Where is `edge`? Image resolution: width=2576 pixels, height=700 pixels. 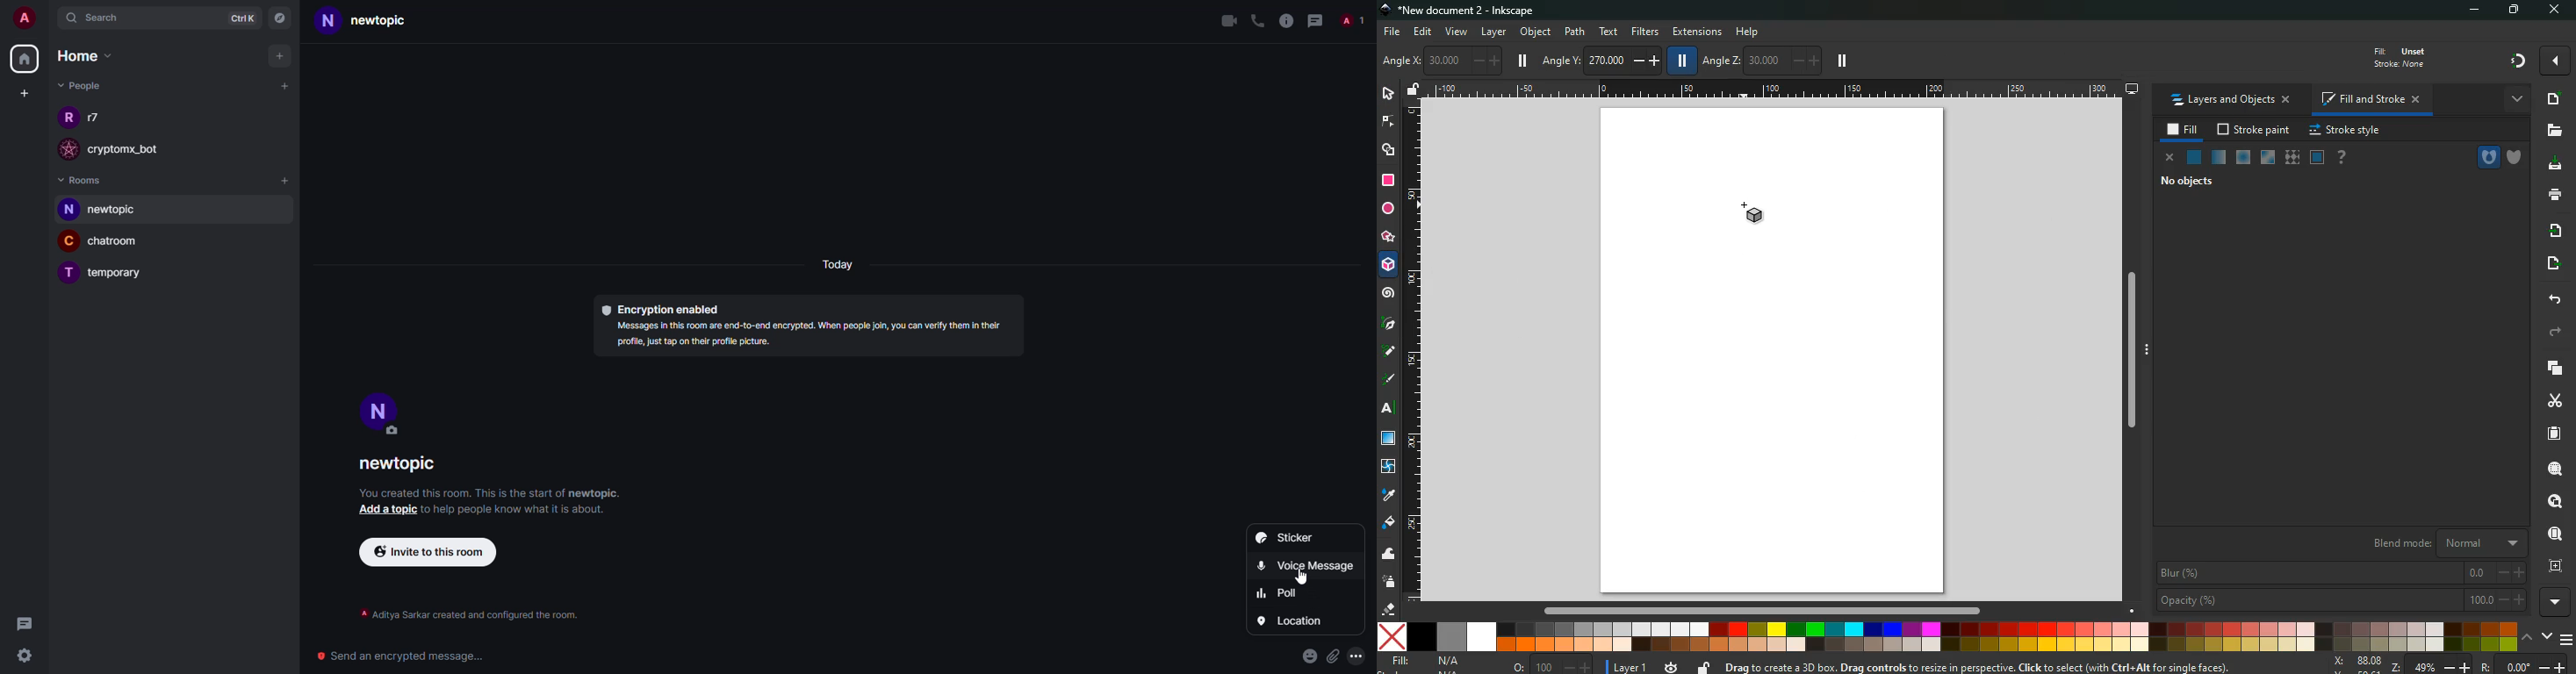 edge is located at coordinates (1389, 122).